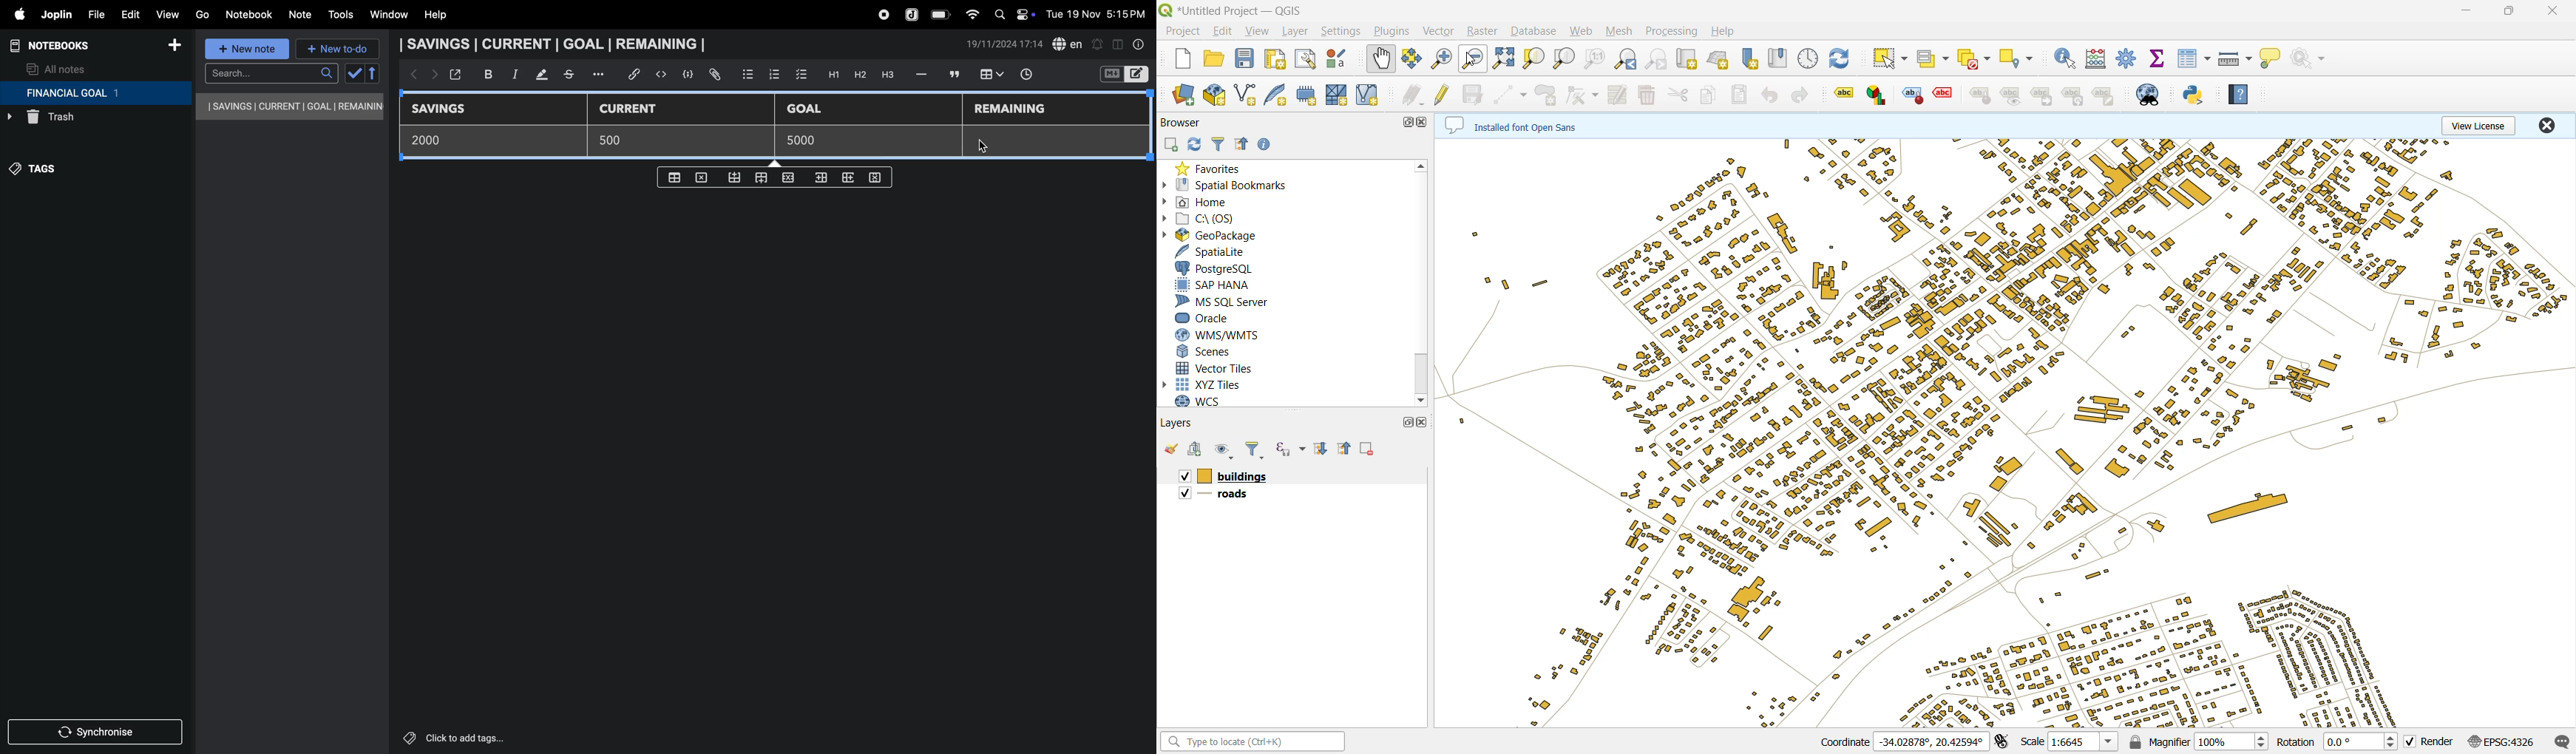 The image size is (2576, 756). Describe the element at coordinates (93, 13) in the screenshot. I see `file` at that location.